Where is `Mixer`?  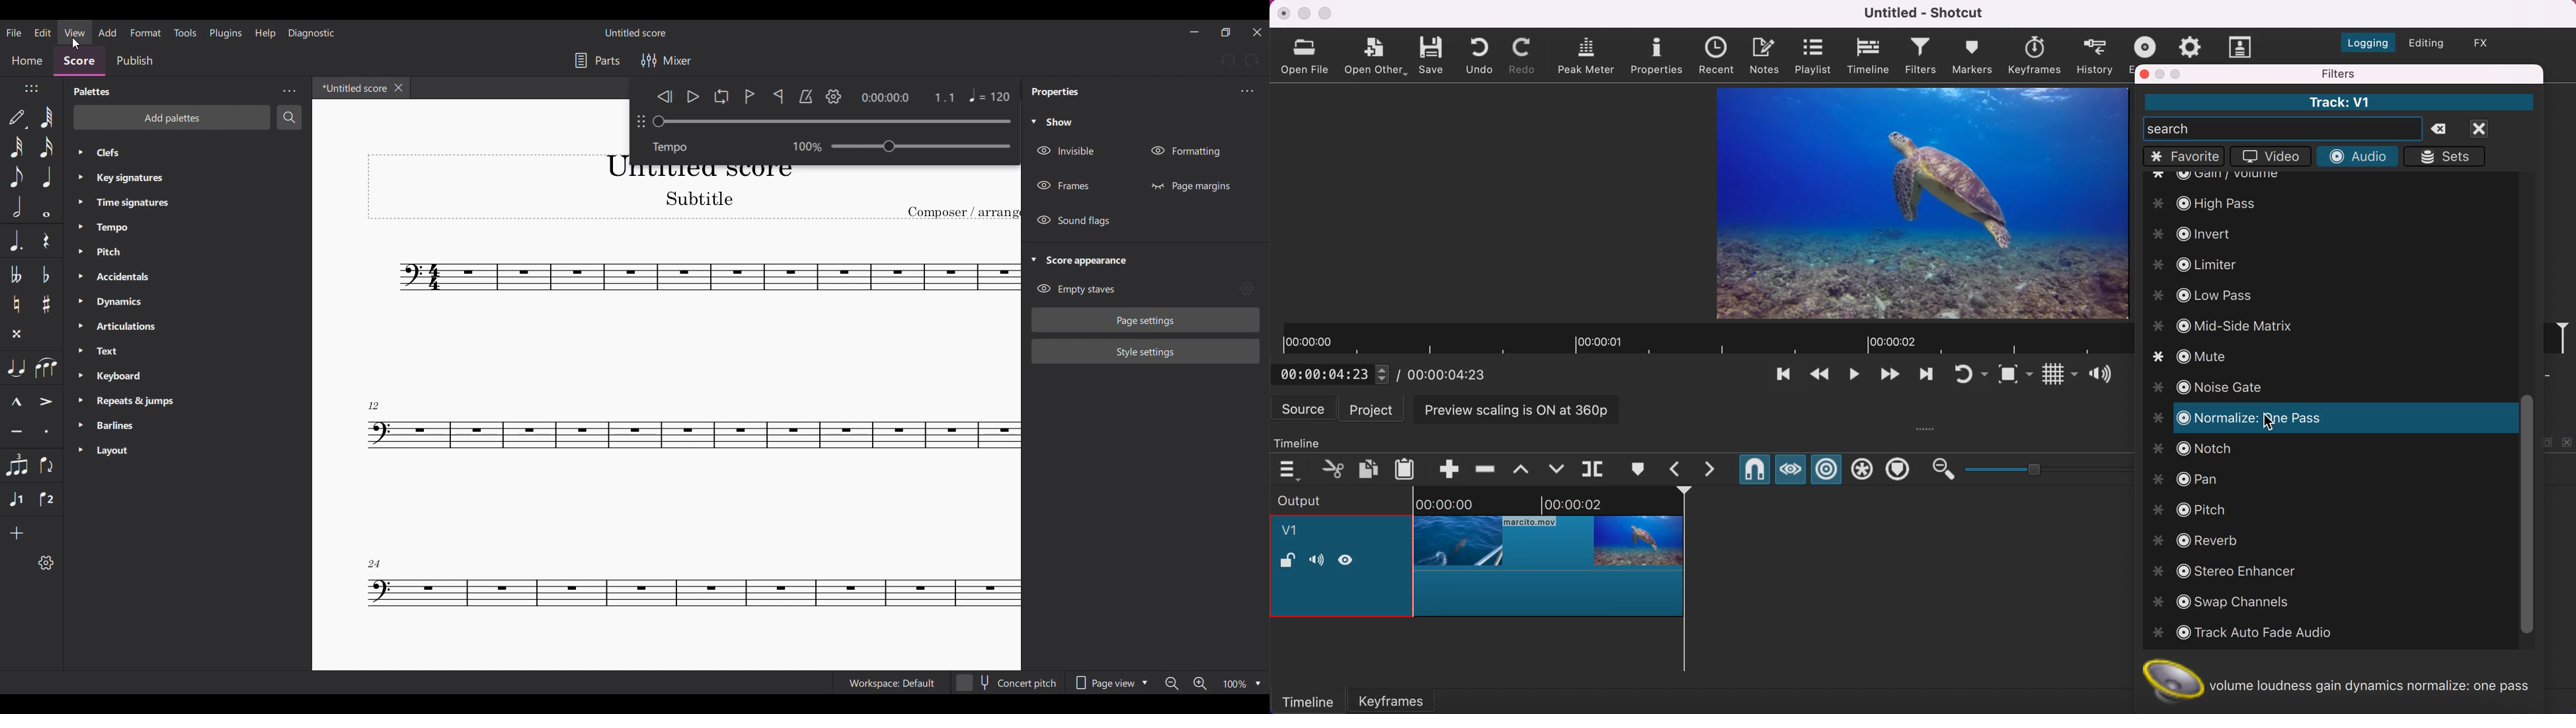 Mixer is located at coordinates (665, 60).